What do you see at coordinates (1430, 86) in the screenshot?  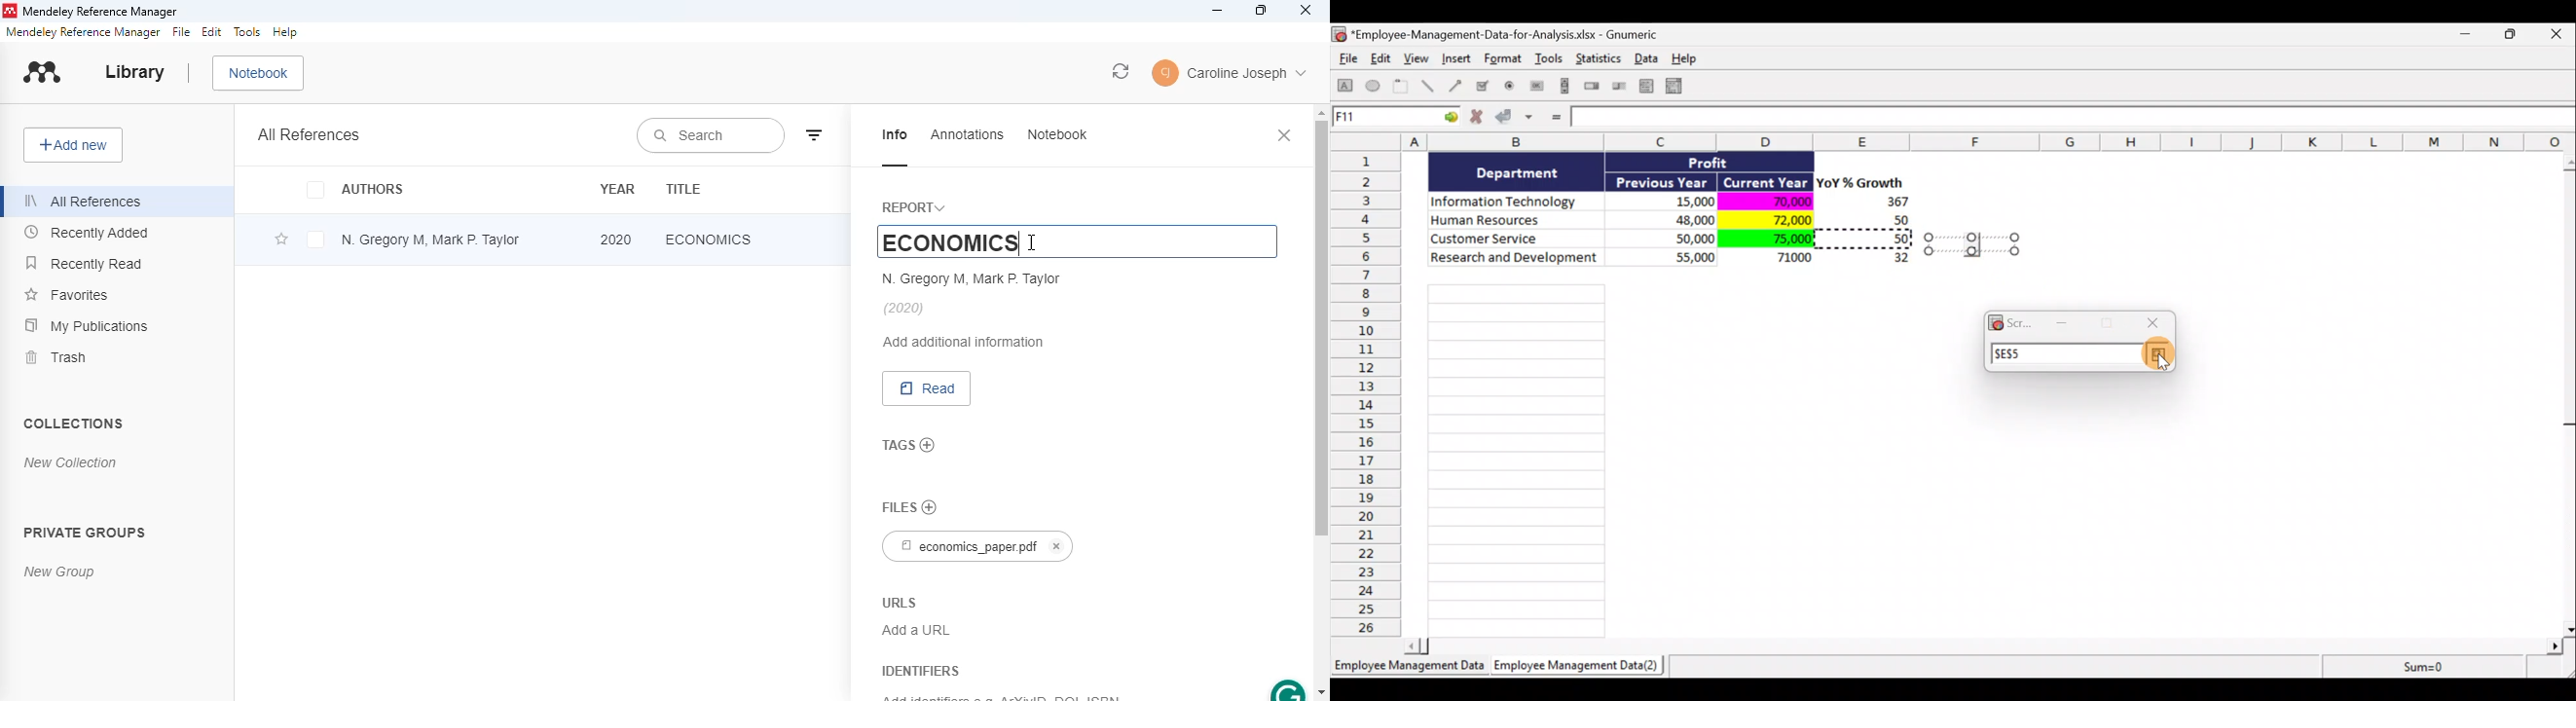 I see `Create a line object` at bounding box center [1430, 86].